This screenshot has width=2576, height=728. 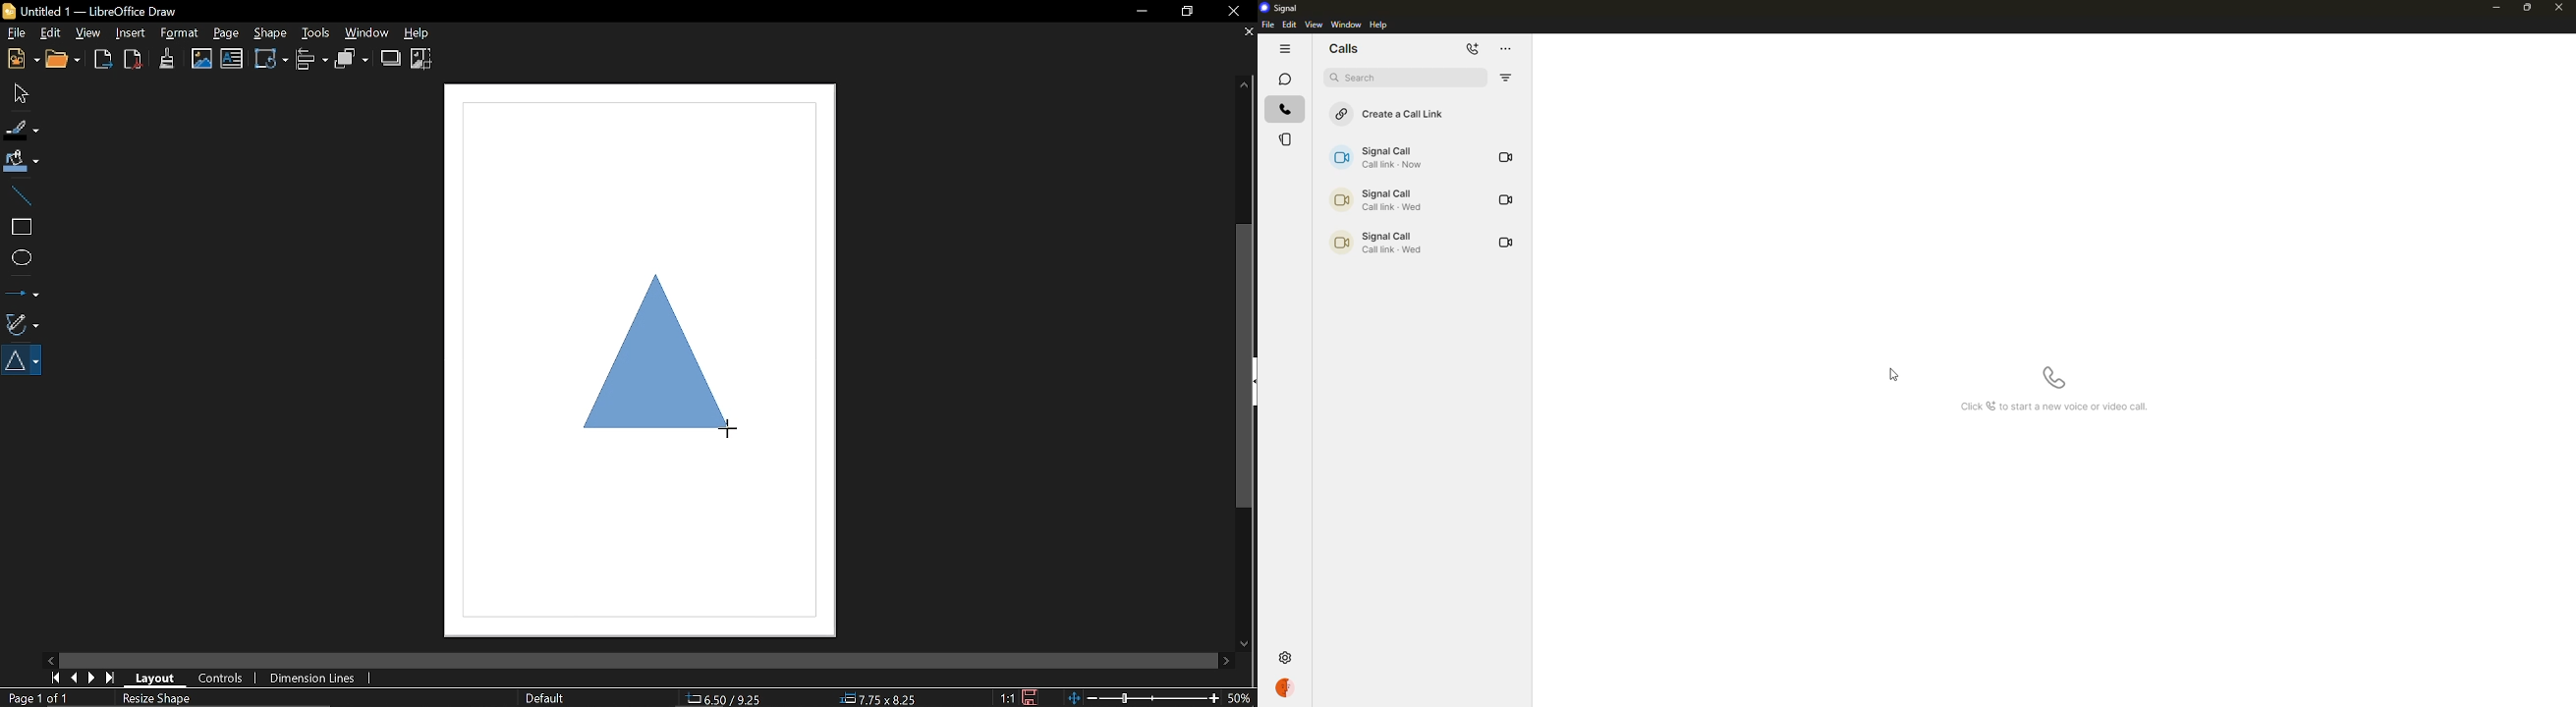 What do you see at coordinates (53, 678) in the screenshot?
I see `First page` at bounding box center [53, 678].